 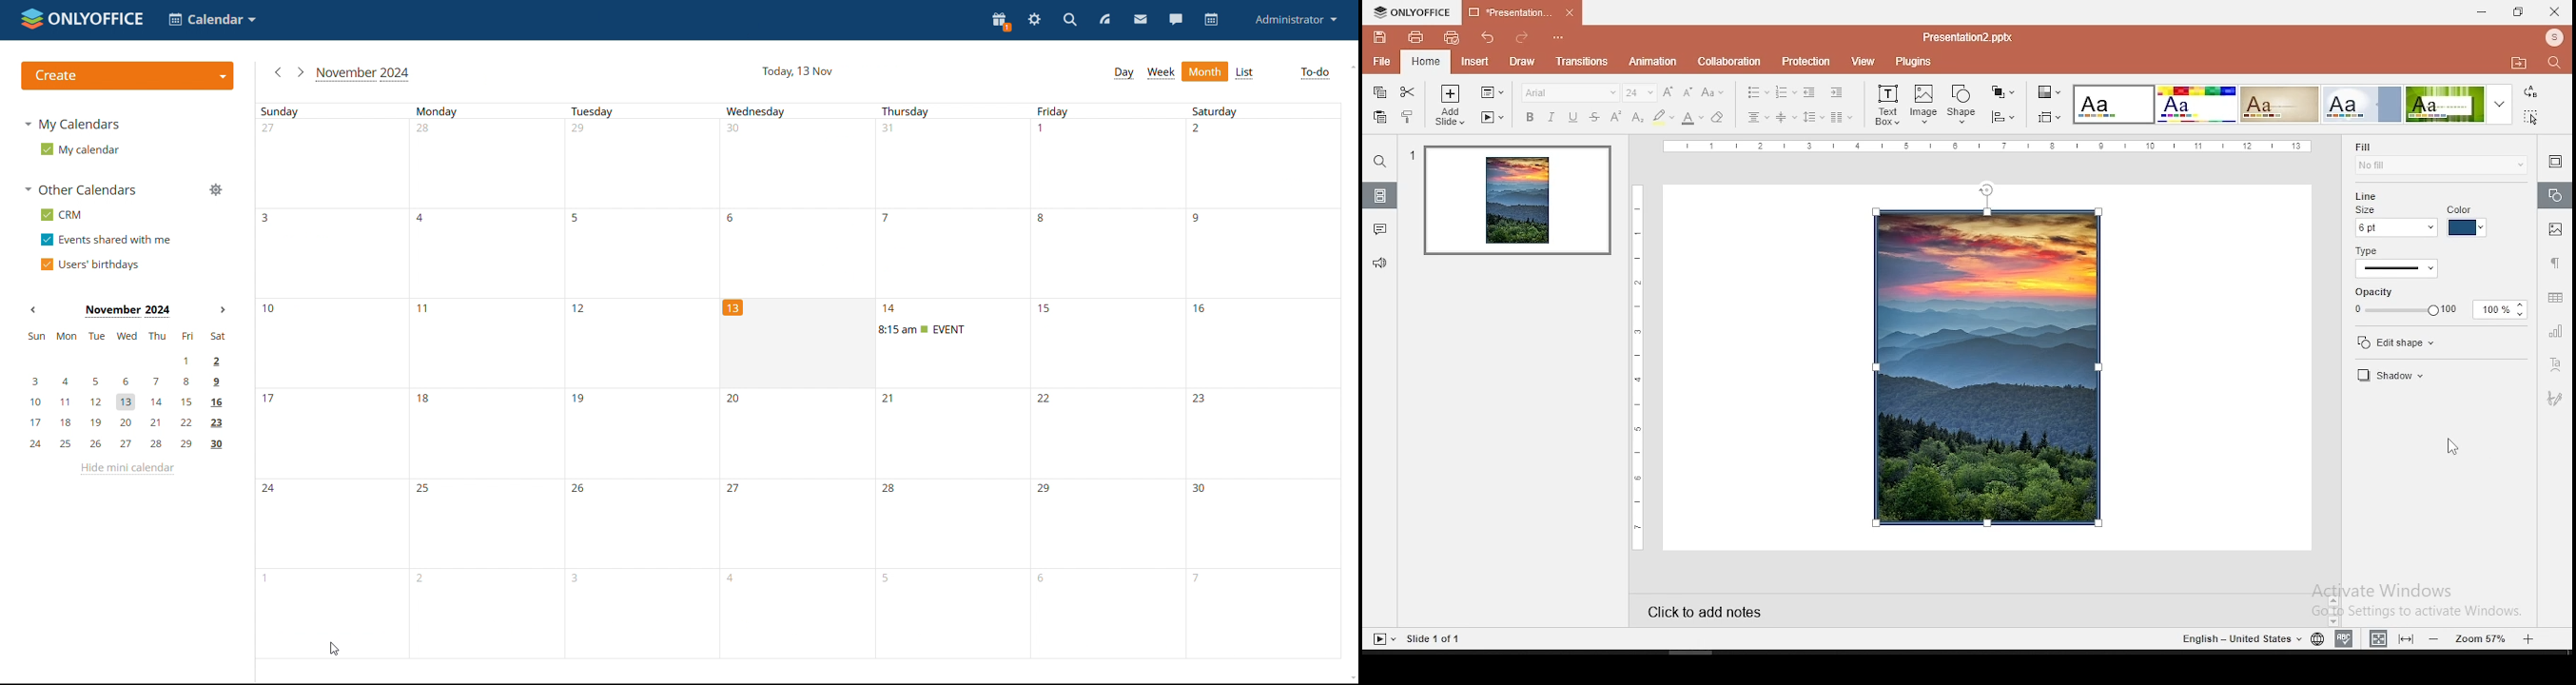 What do you see at coordinates (1963, 102) in the screenshot?
I see `shape` at bounding box center [1963, 102].